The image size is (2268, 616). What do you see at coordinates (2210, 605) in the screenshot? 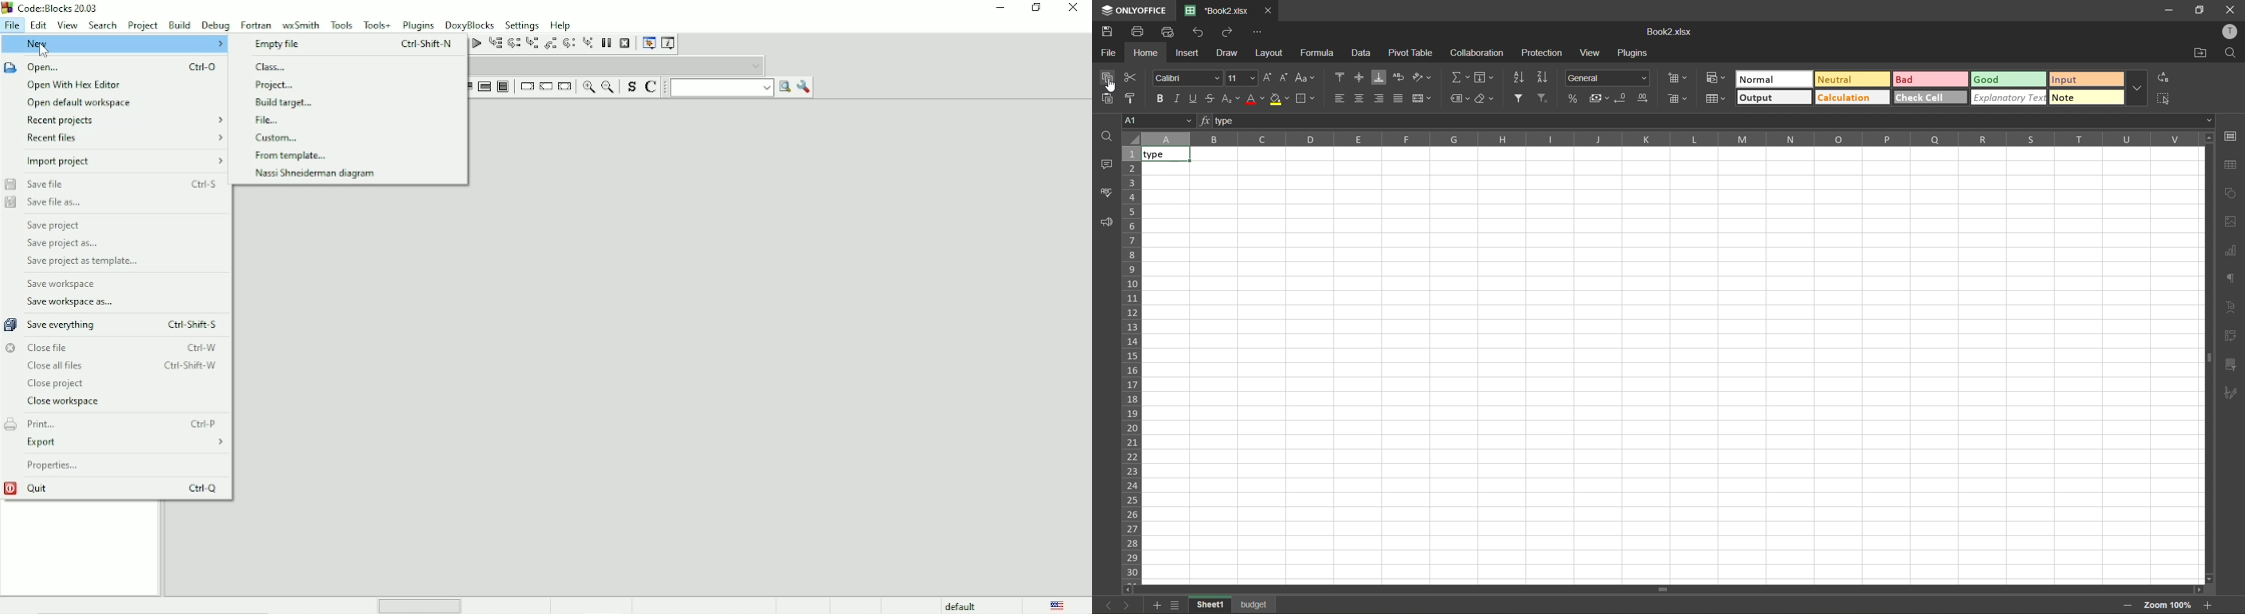
I see `zoom in` at bounding box center [2210, 605].